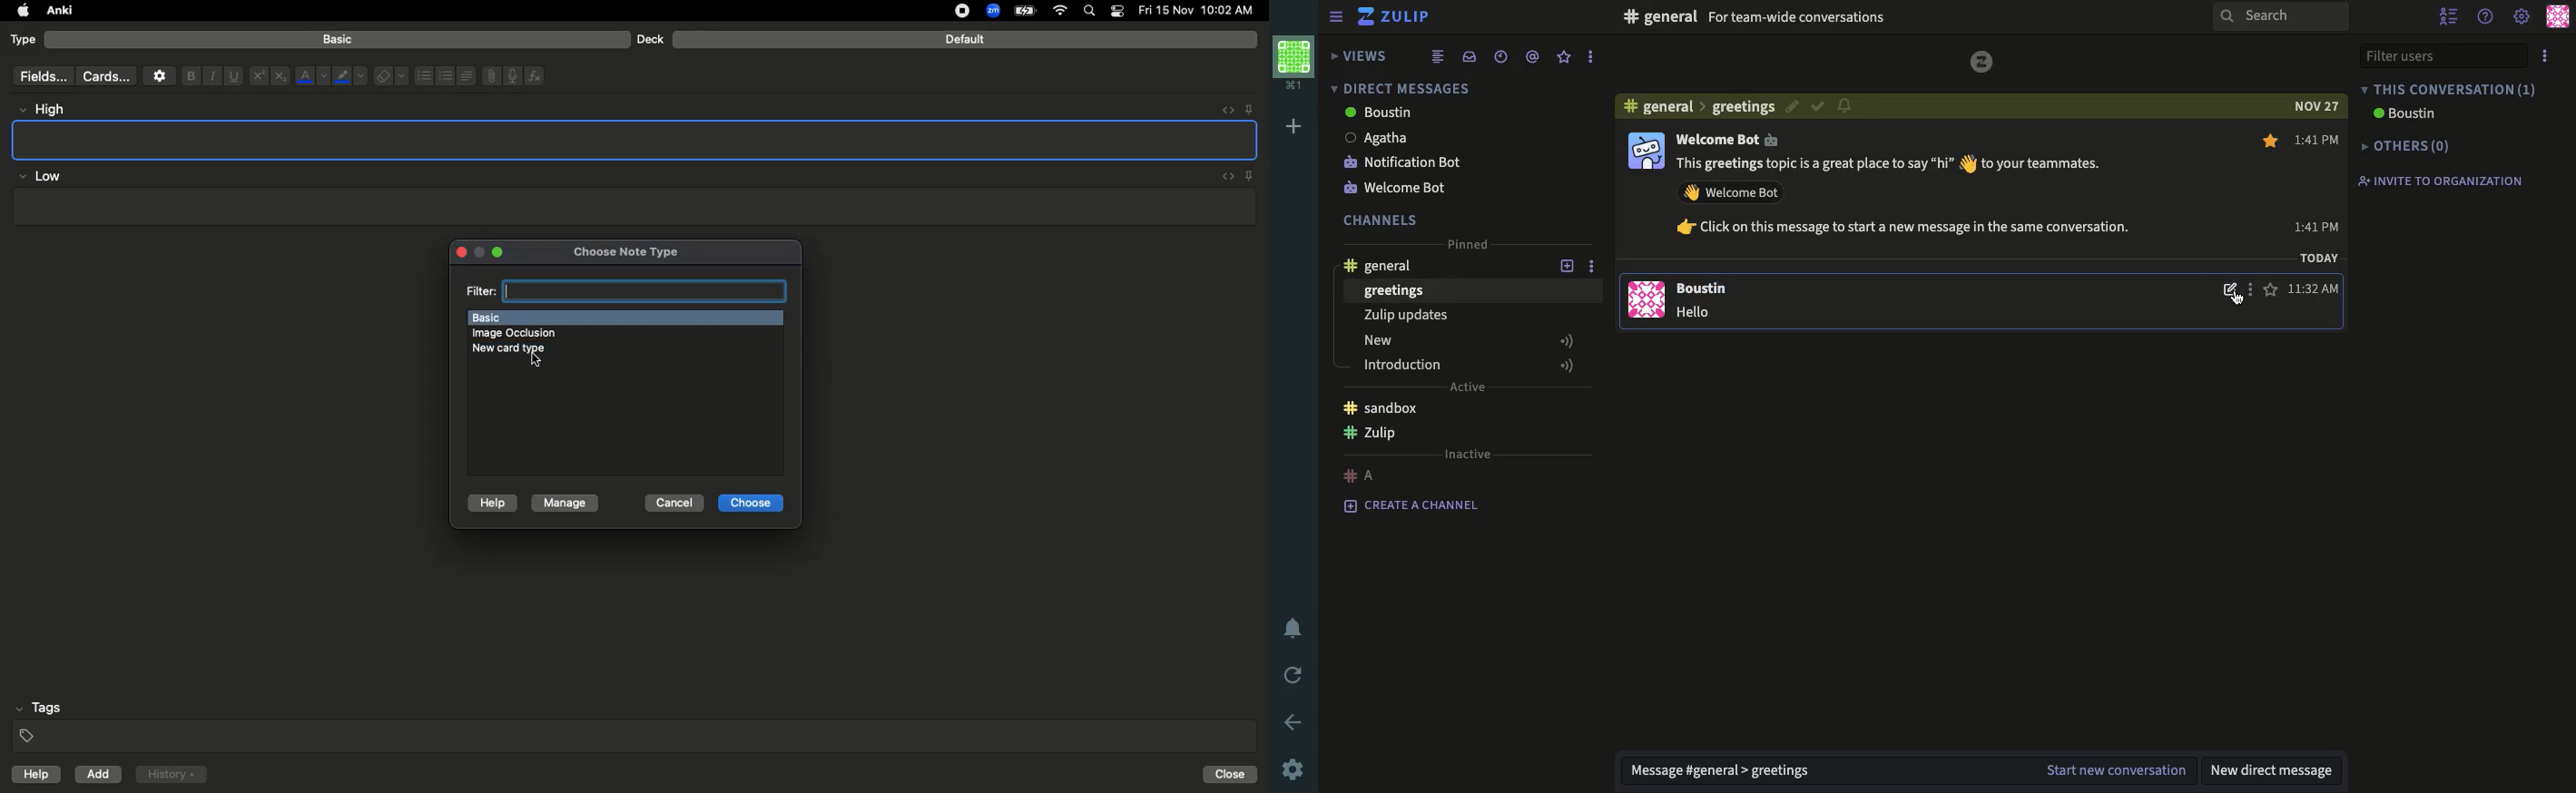 The image size is (2576, 812). What do you see at coordinates (1735, 140) in the screenshot?
I see `Welcome Bot` at bounding box center [1735, 140].